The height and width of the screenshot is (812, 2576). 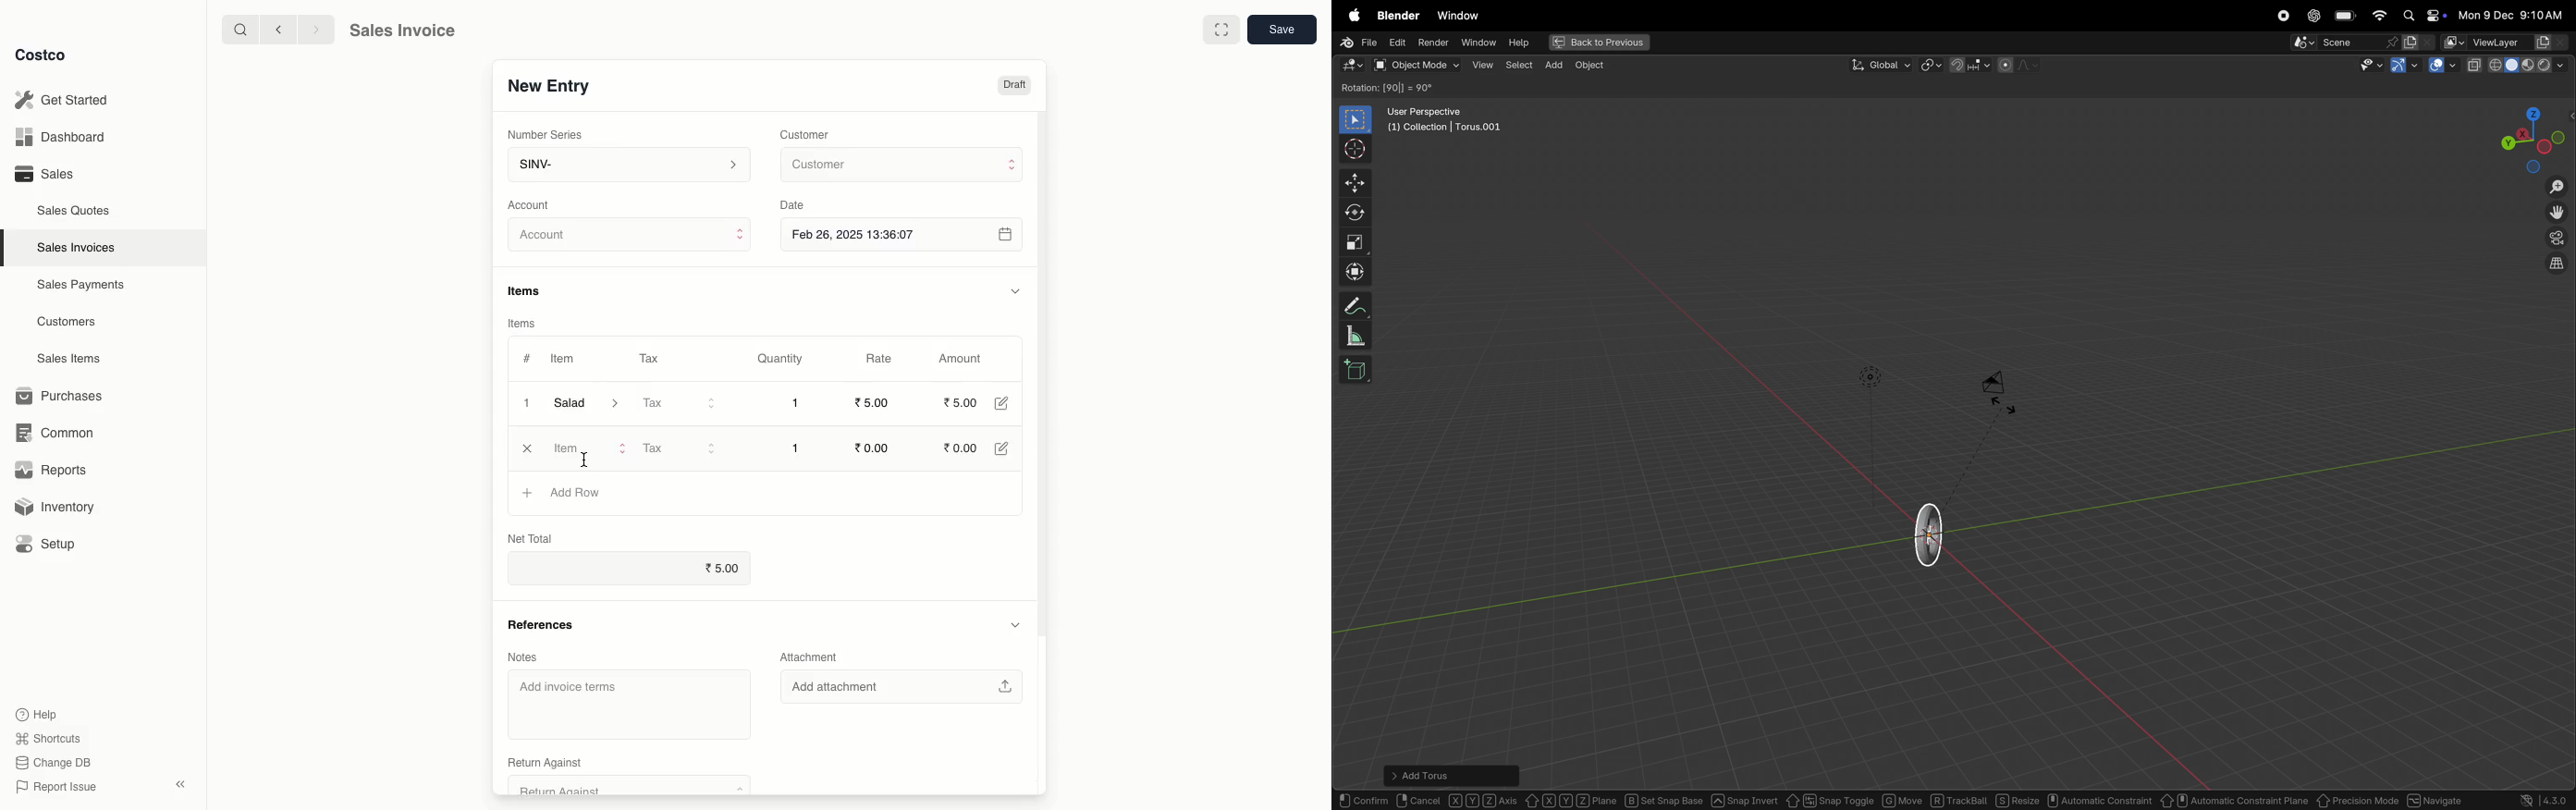 What do you see at coordinates (1014, 86) in the screenshot?
I see `Draft` at bounding box center [1014, 86].